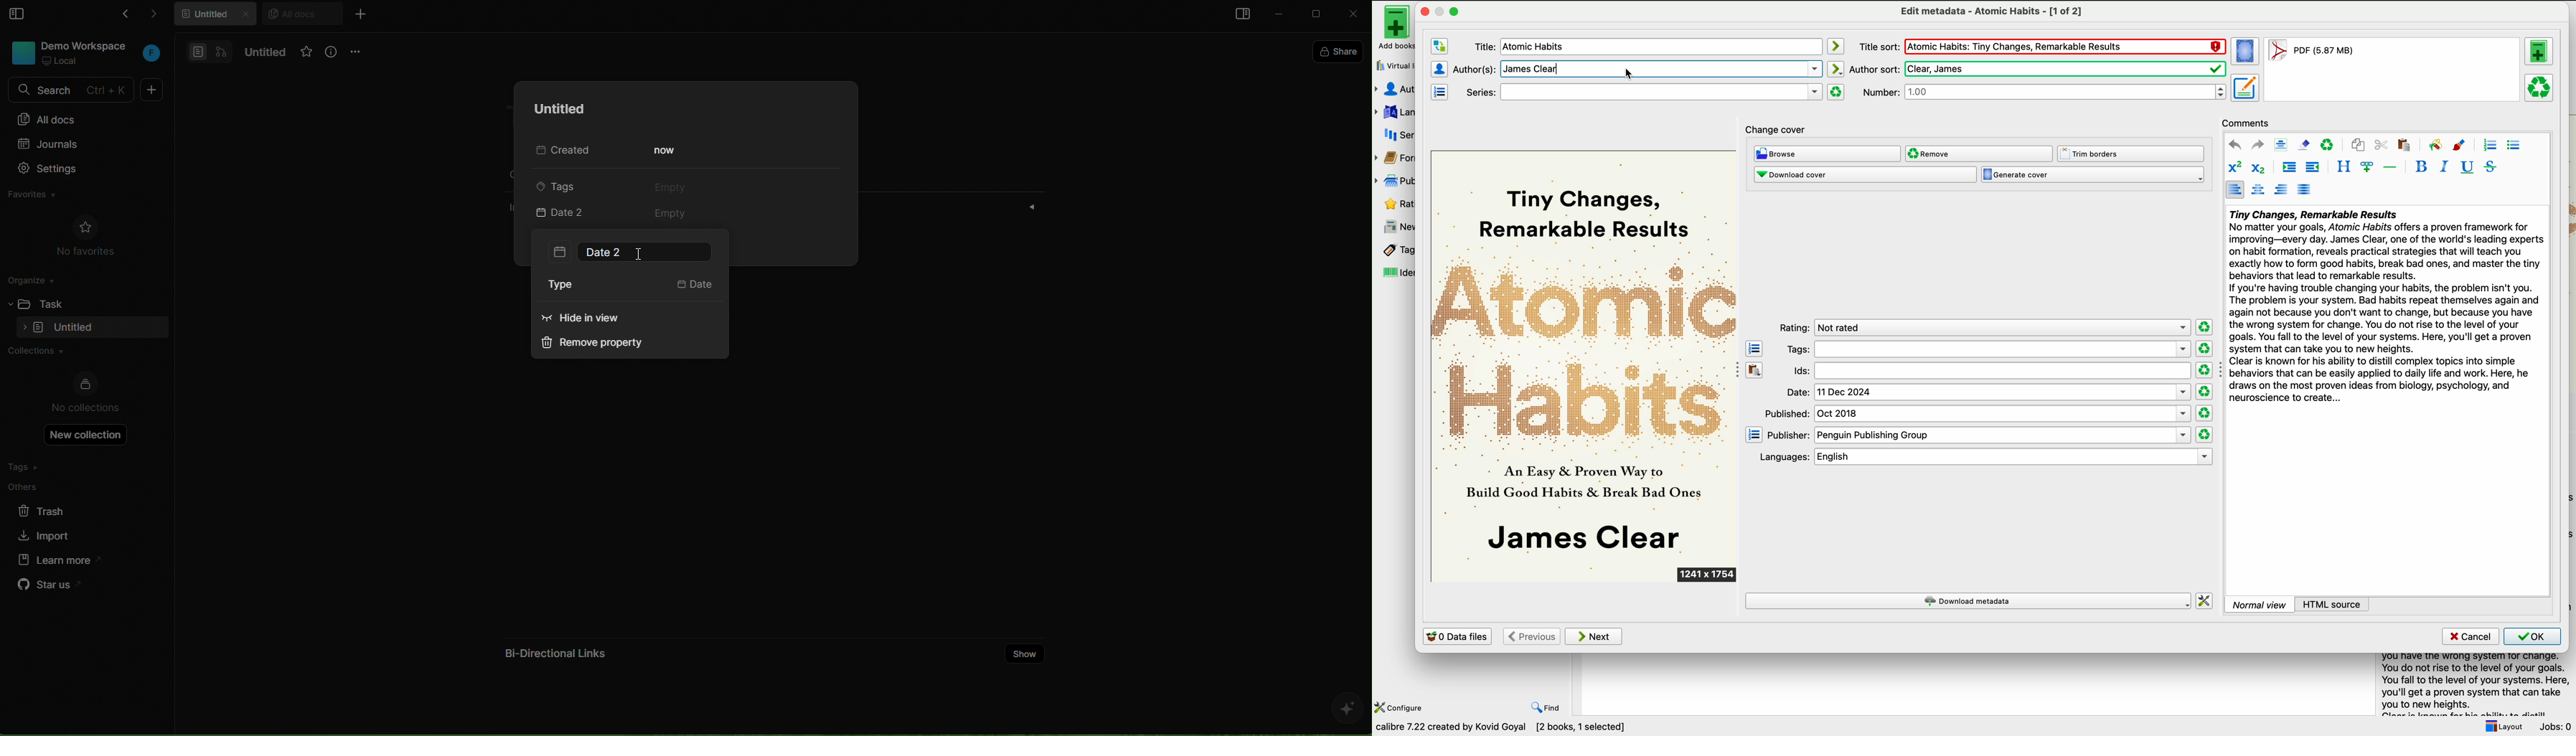 Image resolution: width=2576 pixels, height=756 pixels. What do you see at coordinates (262, 52) in the screenshot?
I see `untitled` at bounding box center [262, 52].